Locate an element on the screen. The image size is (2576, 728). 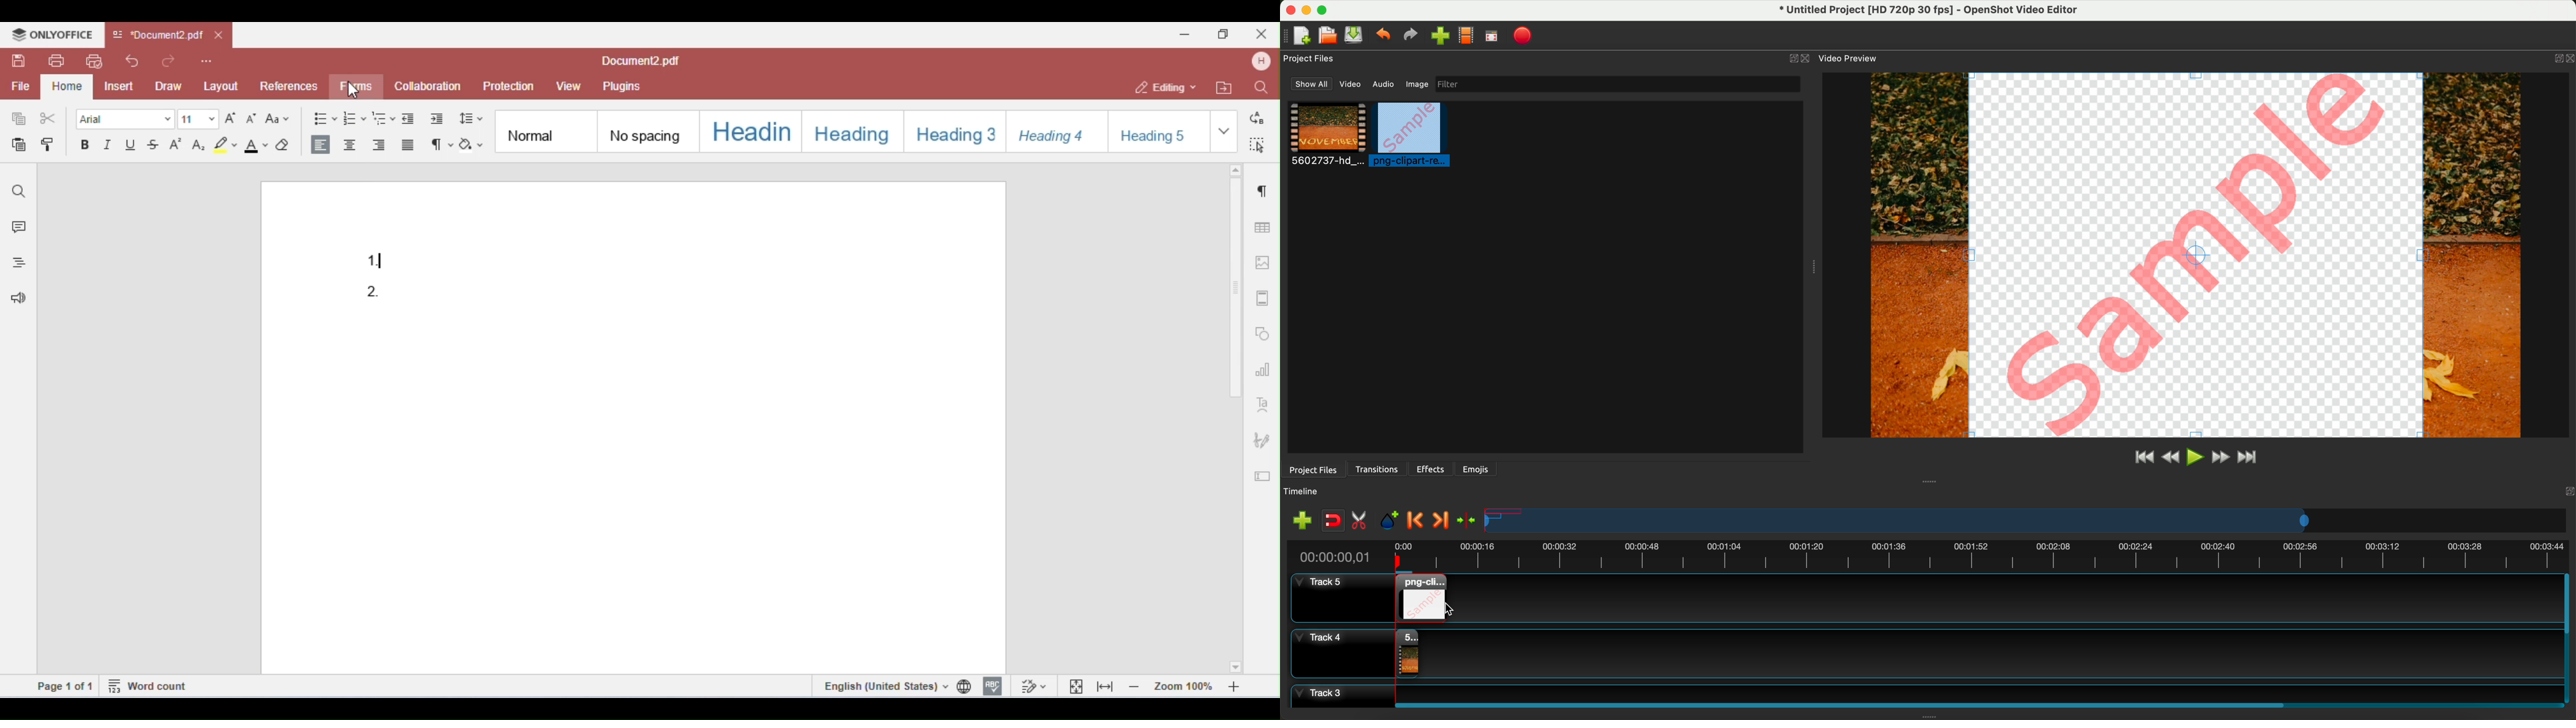
video is located at coordinates (1352, 86).